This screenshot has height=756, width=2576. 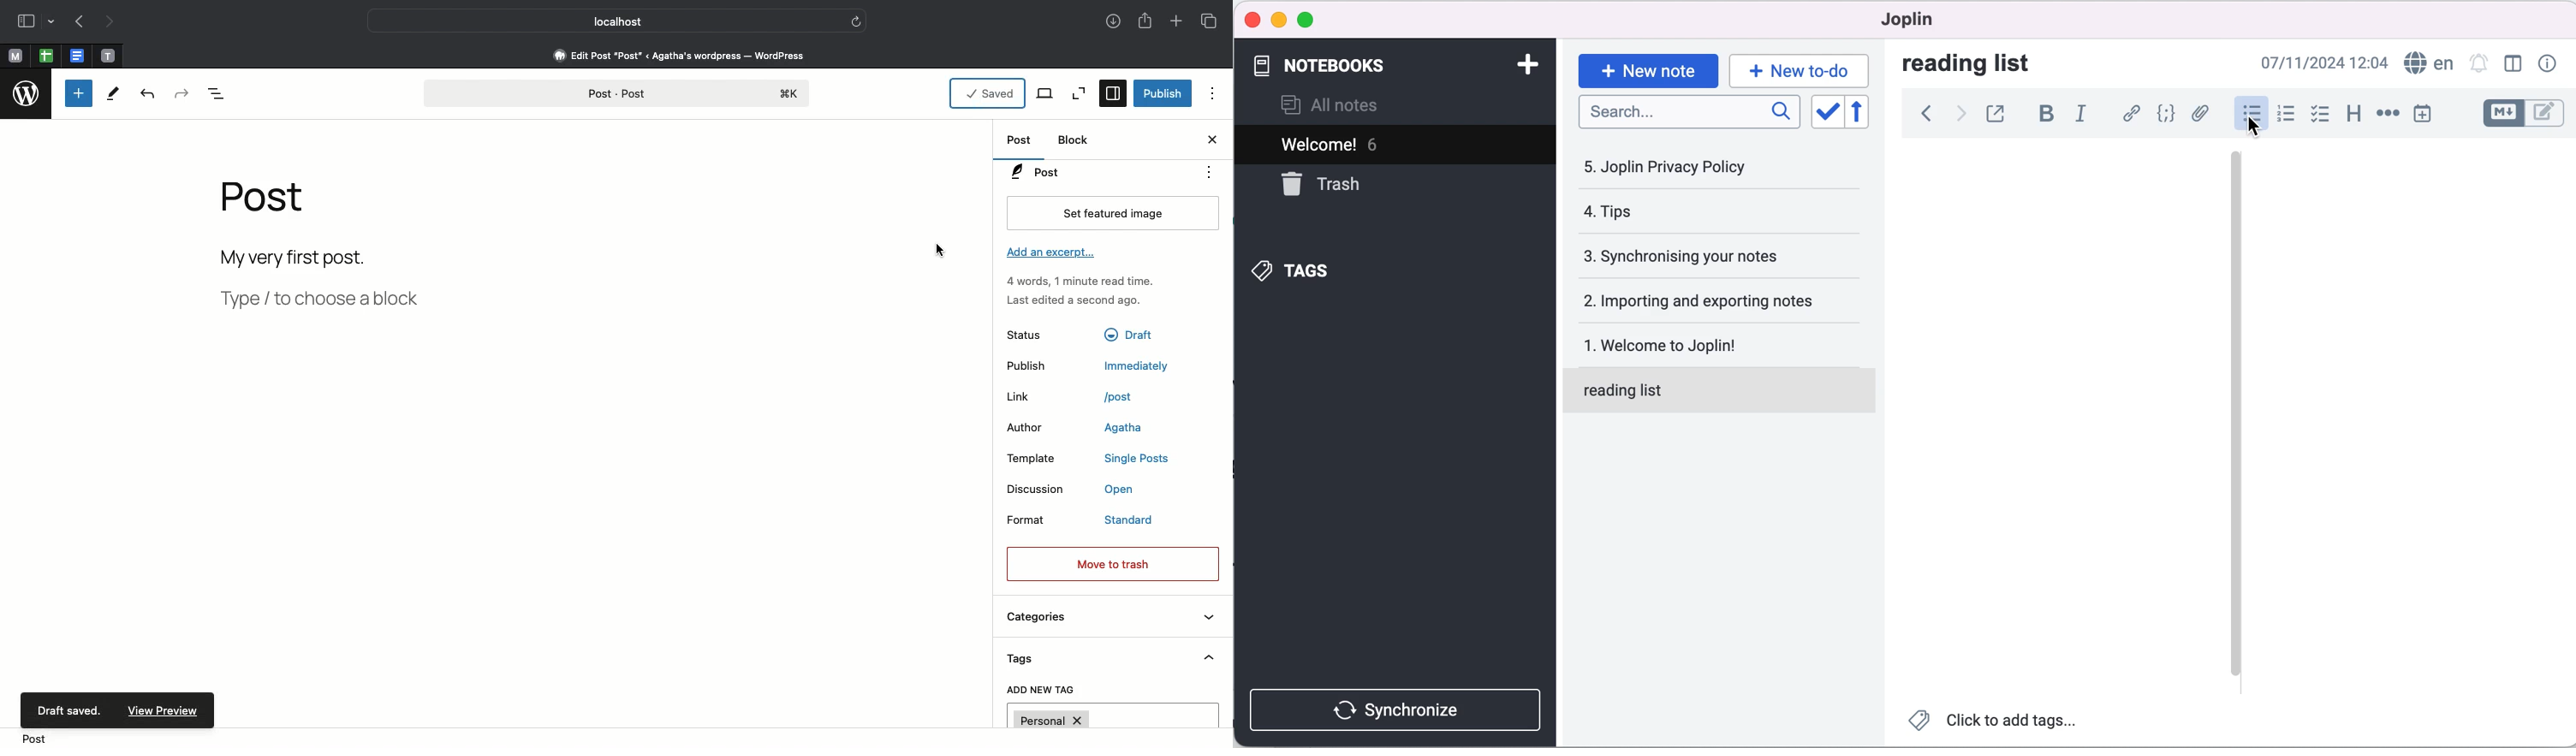 What do you see at coordinates (1379, 145) in the screenshot?
I see `welcome! 6` at bounding box center [1379, 145].